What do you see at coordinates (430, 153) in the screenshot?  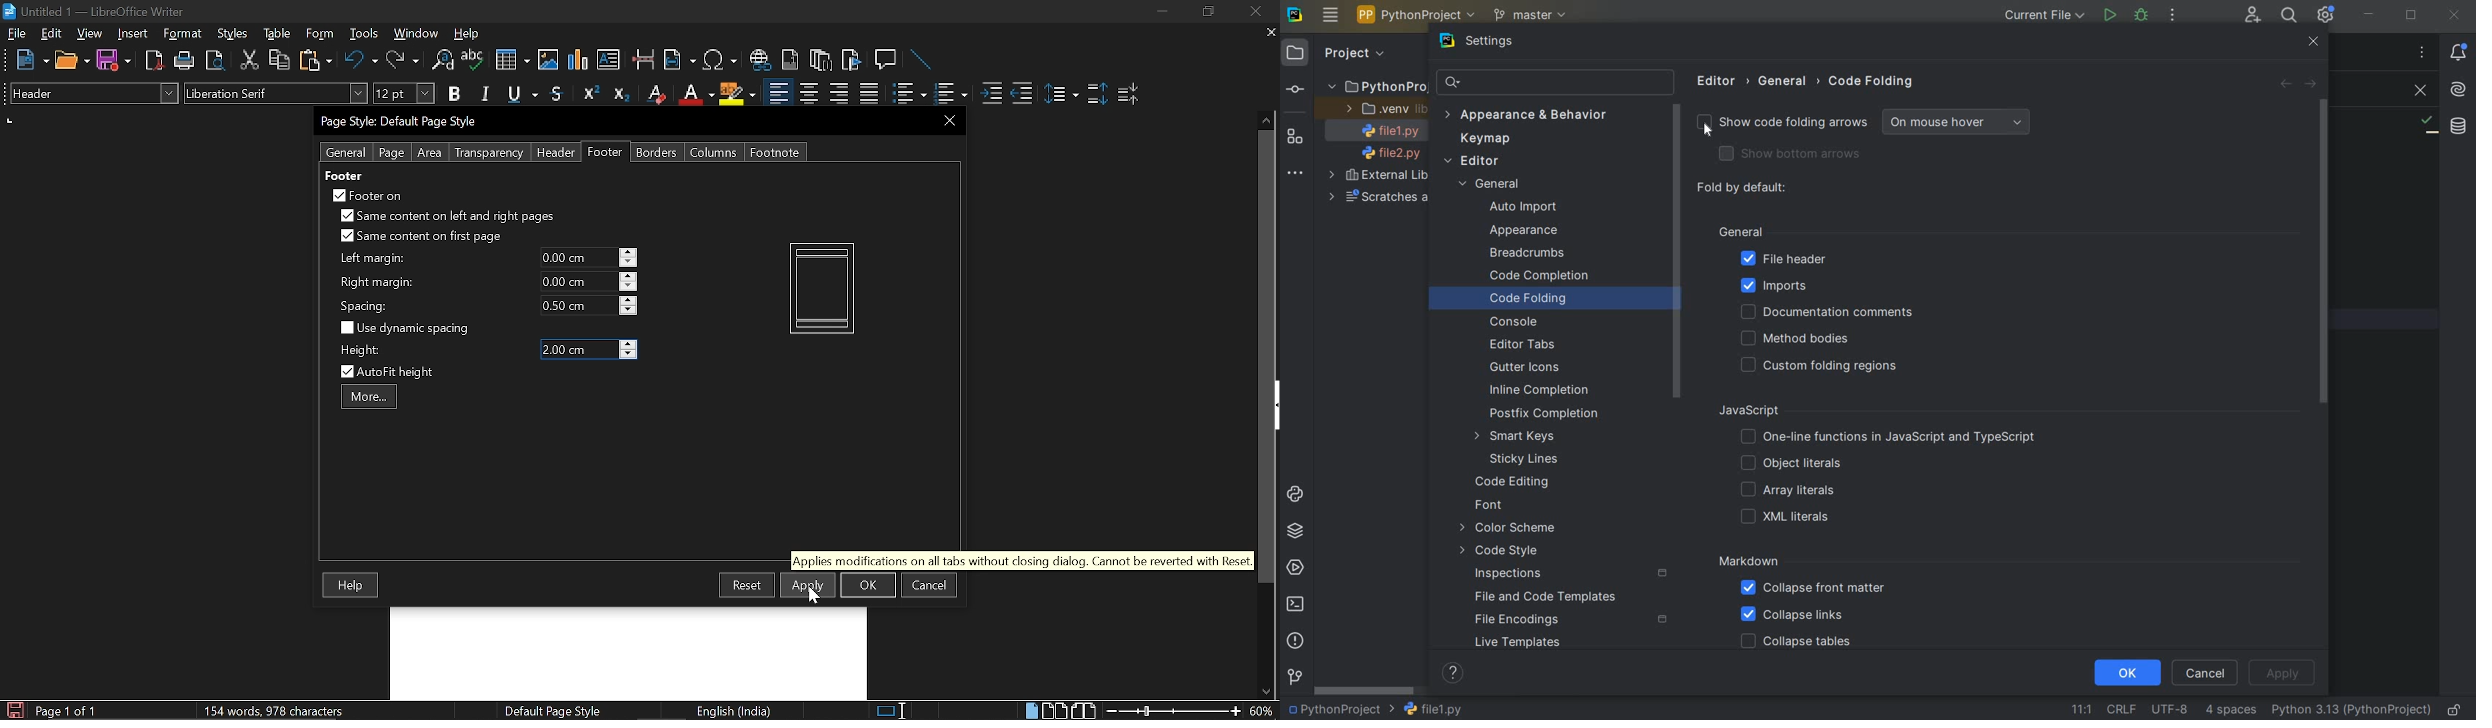 I see `Area` at bounding box center [430, 153].